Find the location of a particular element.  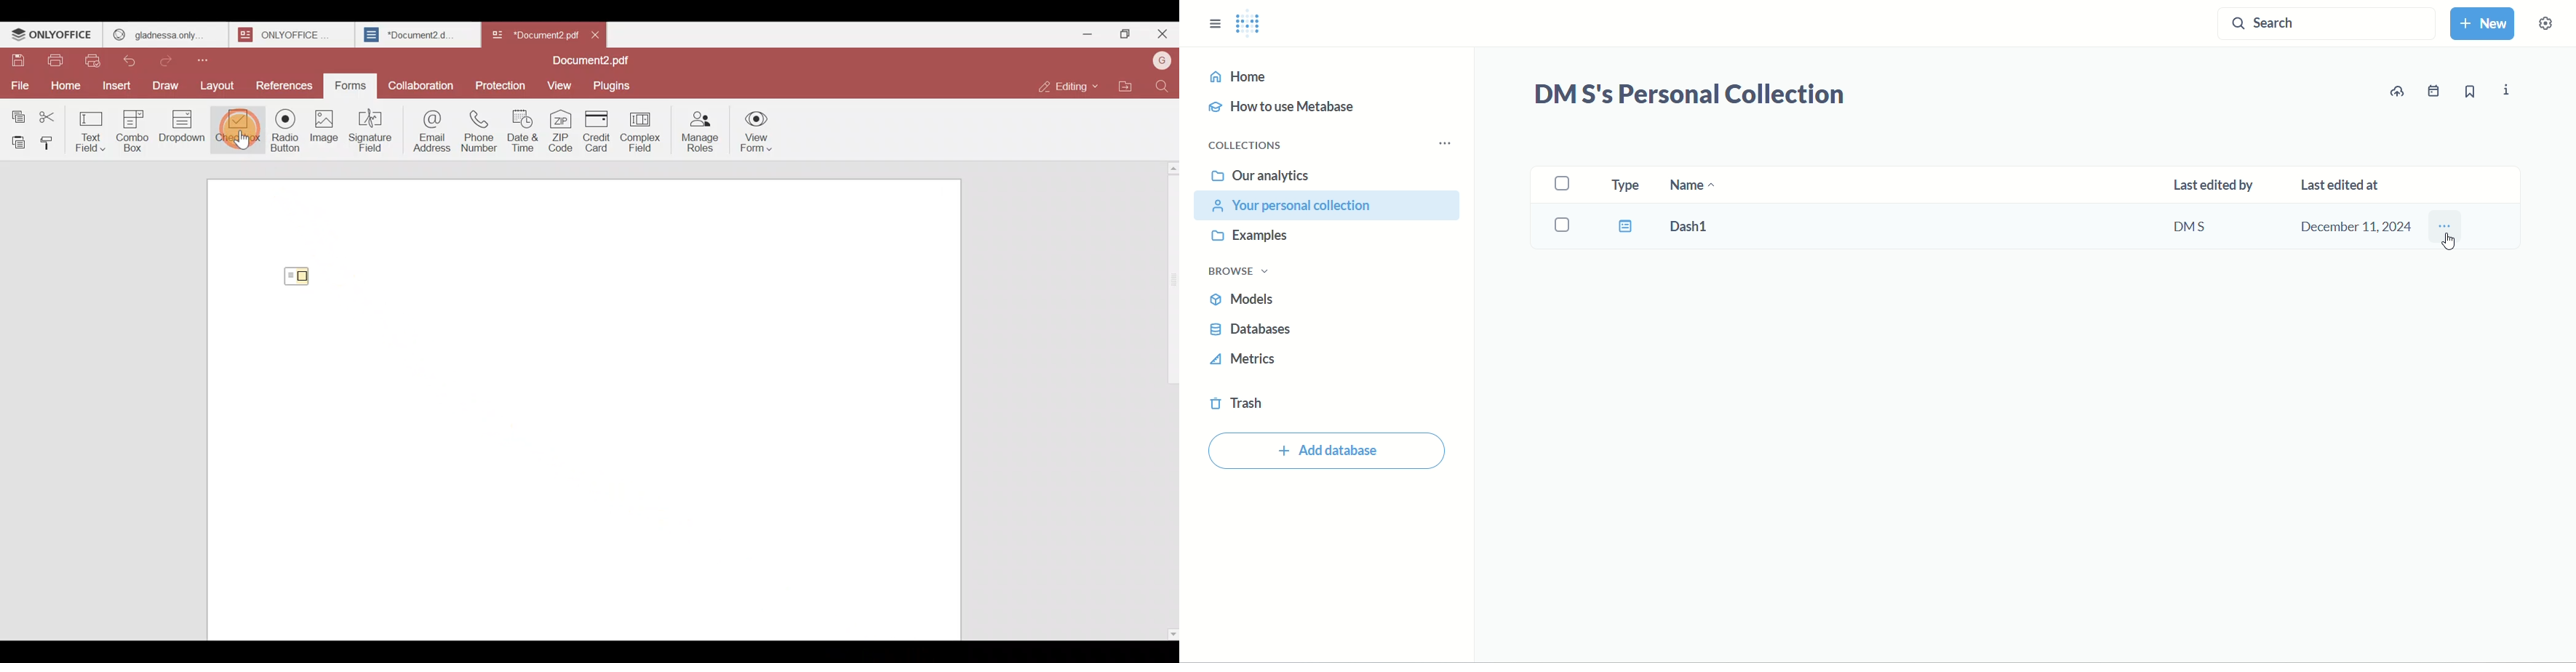

last edited by is located at coordinates (2212, 187).